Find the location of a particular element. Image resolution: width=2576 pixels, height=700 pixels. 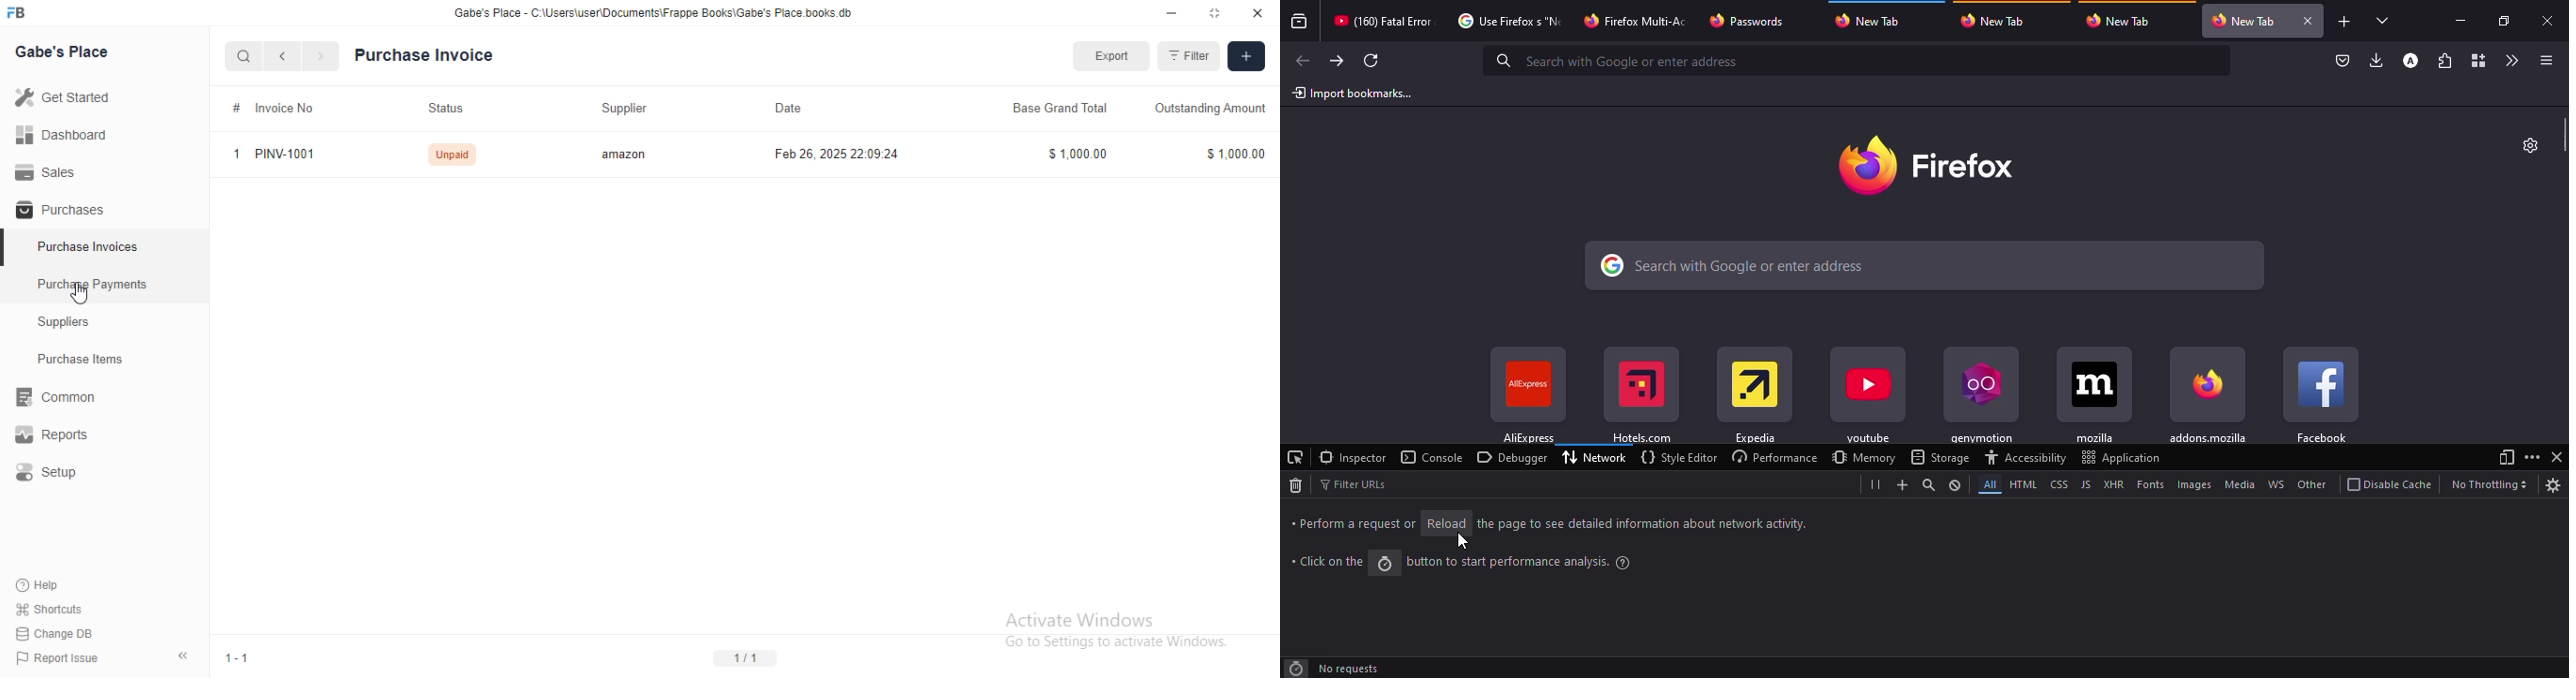

search is located at coordinates (1627, 60).